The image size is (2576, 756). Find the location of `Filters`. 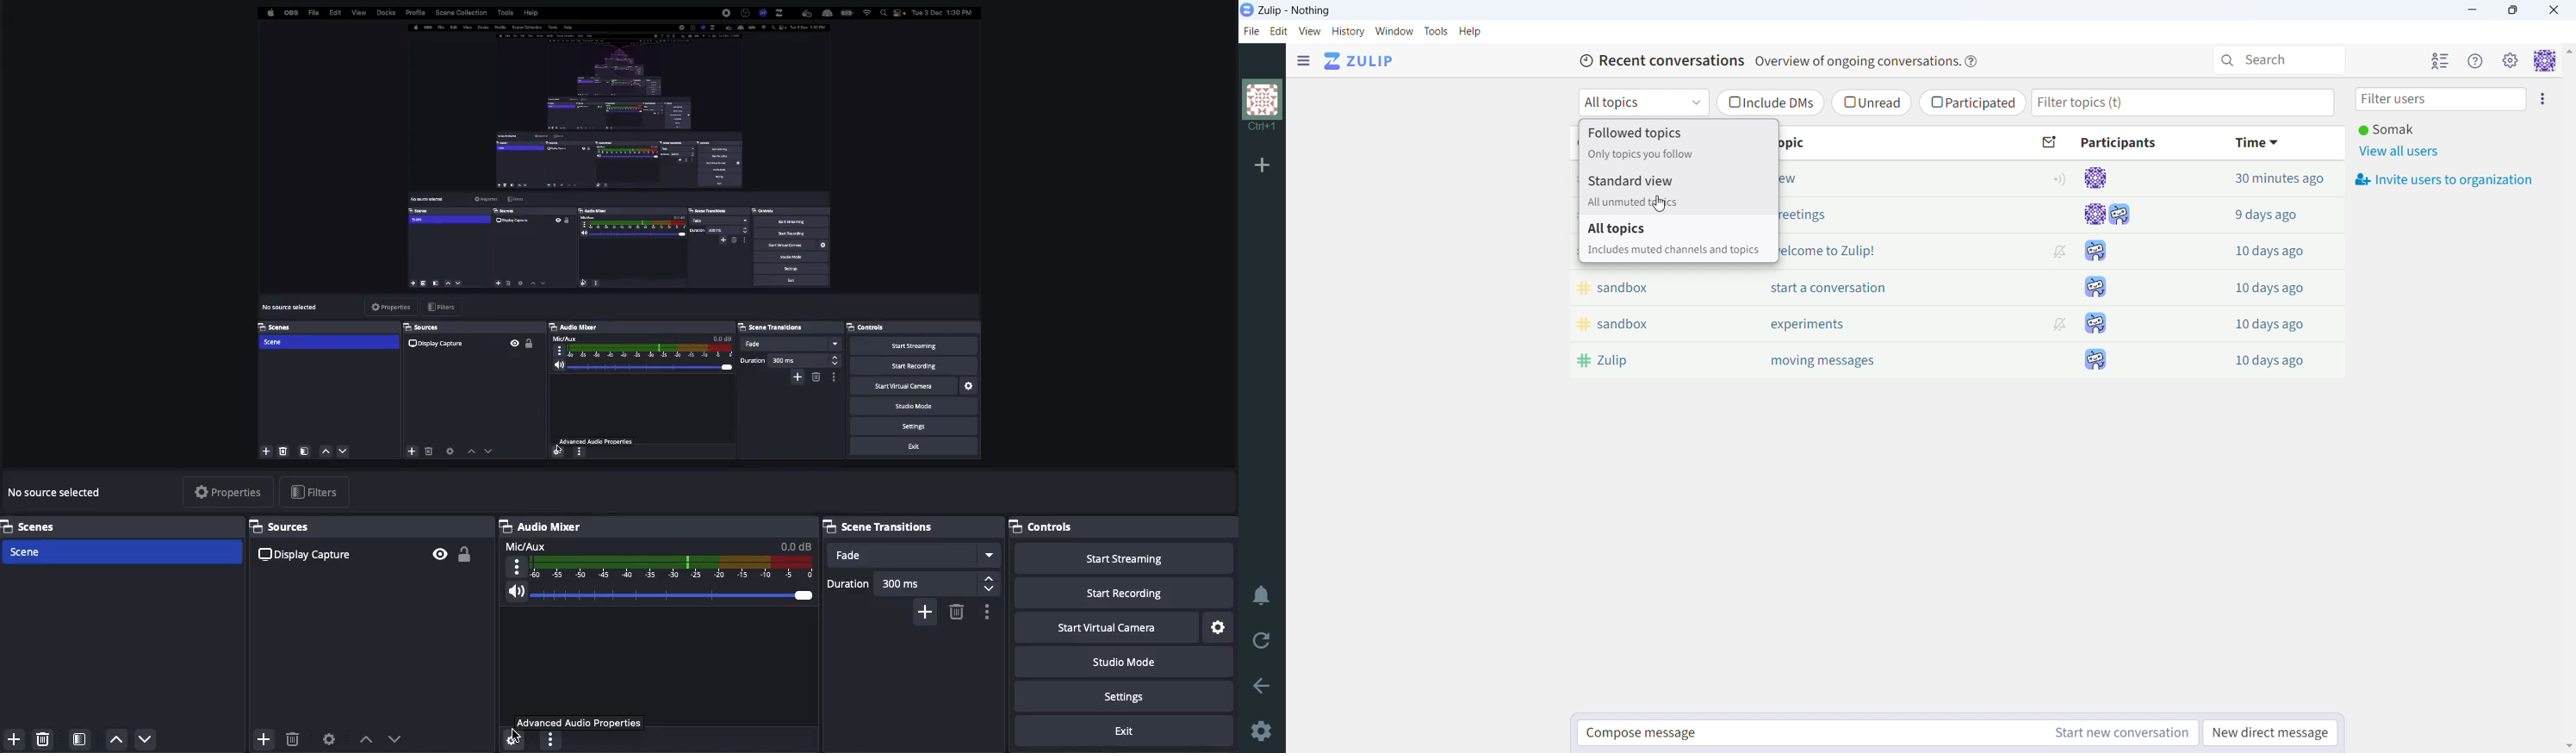

Filters is located at coordinates (318, 491).